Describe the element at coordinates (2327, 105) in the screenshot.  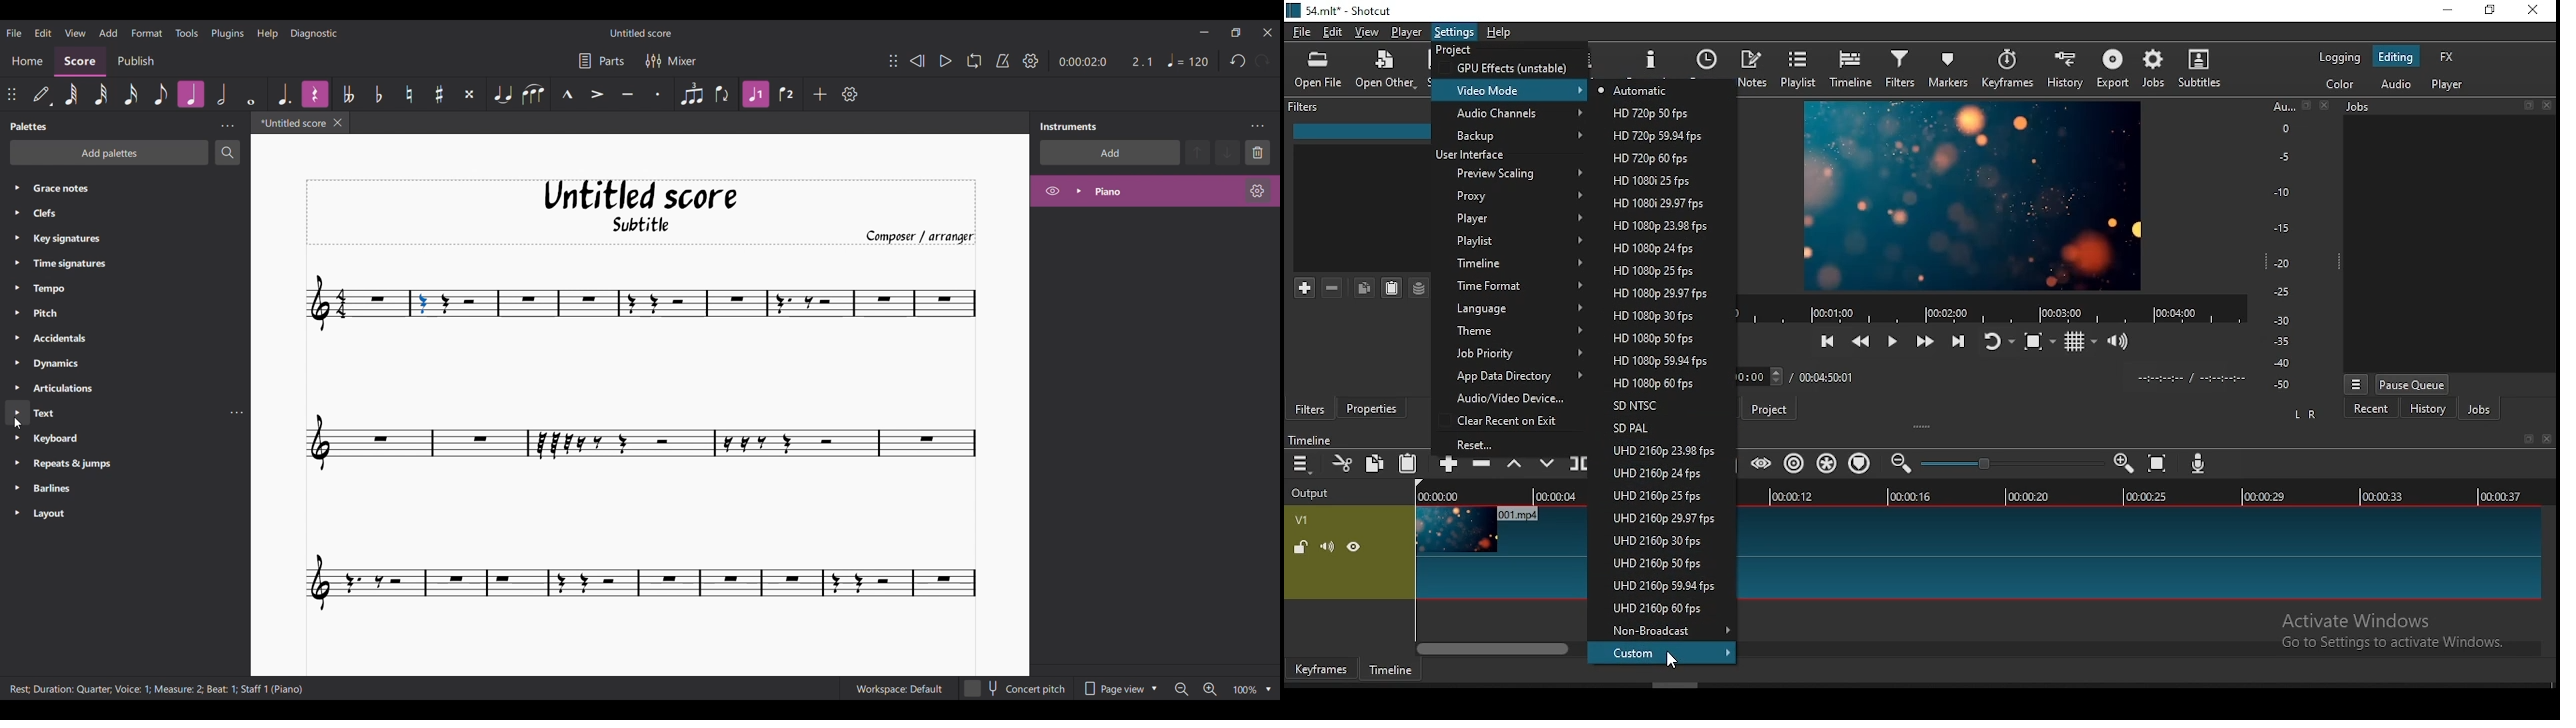
I see `close` at that location.